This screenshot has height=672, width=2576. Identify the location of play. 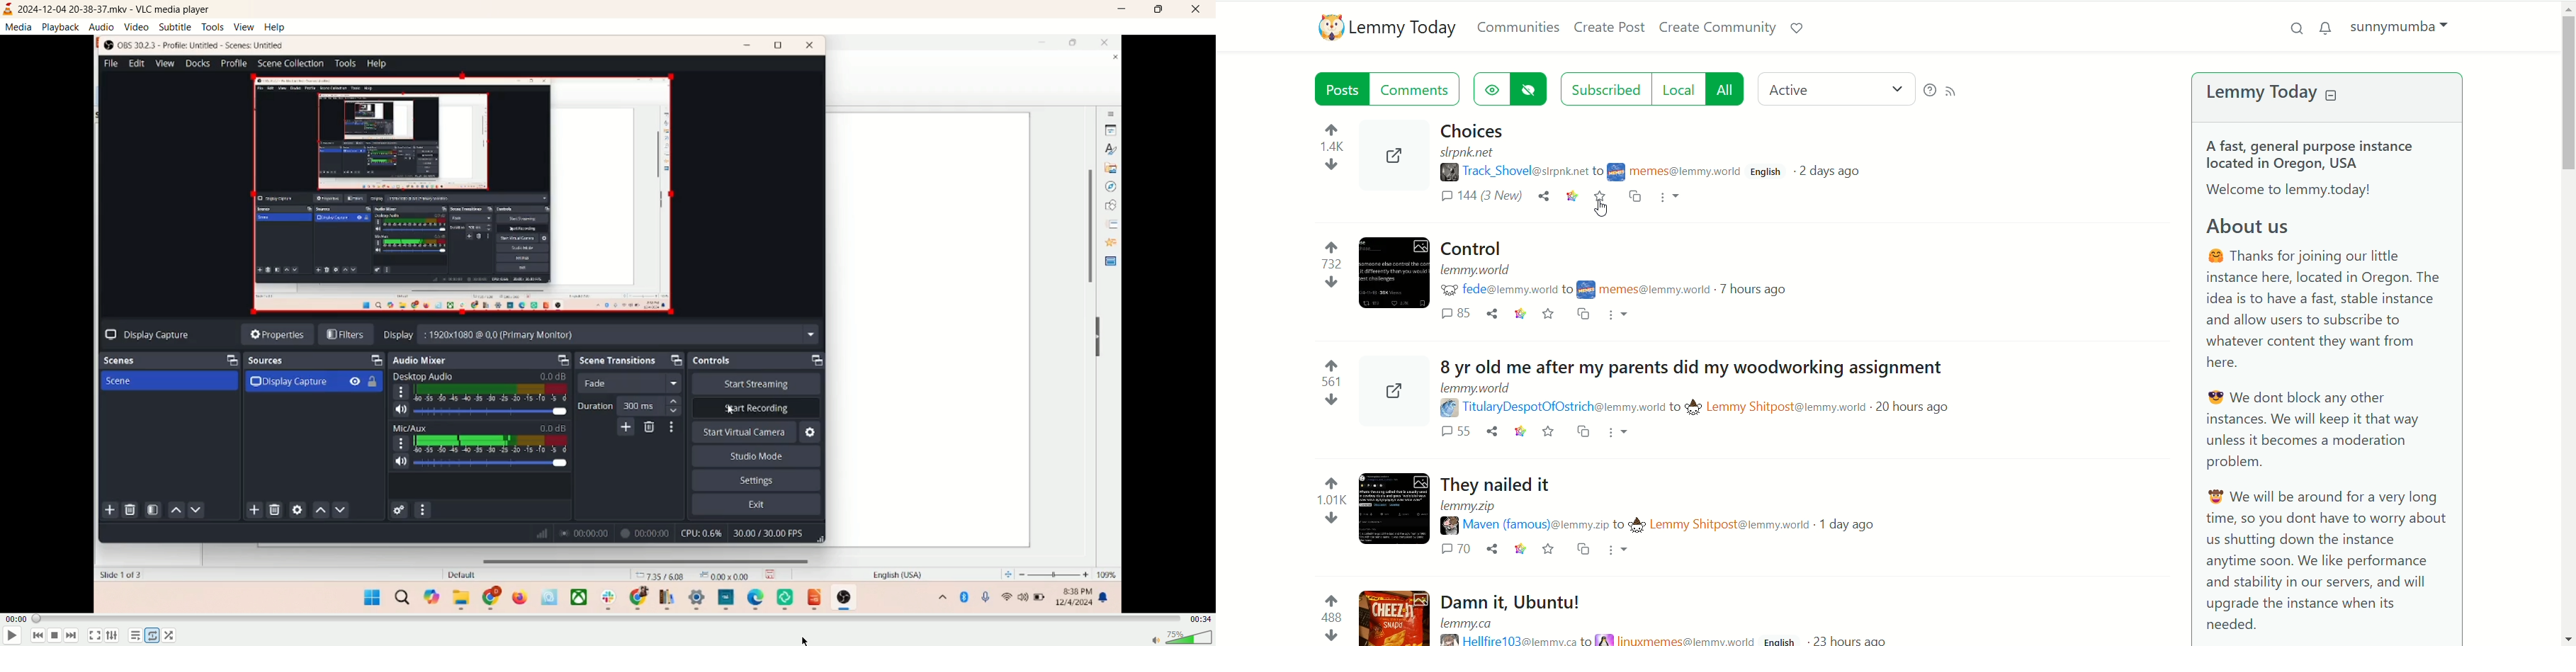
(13, 637).